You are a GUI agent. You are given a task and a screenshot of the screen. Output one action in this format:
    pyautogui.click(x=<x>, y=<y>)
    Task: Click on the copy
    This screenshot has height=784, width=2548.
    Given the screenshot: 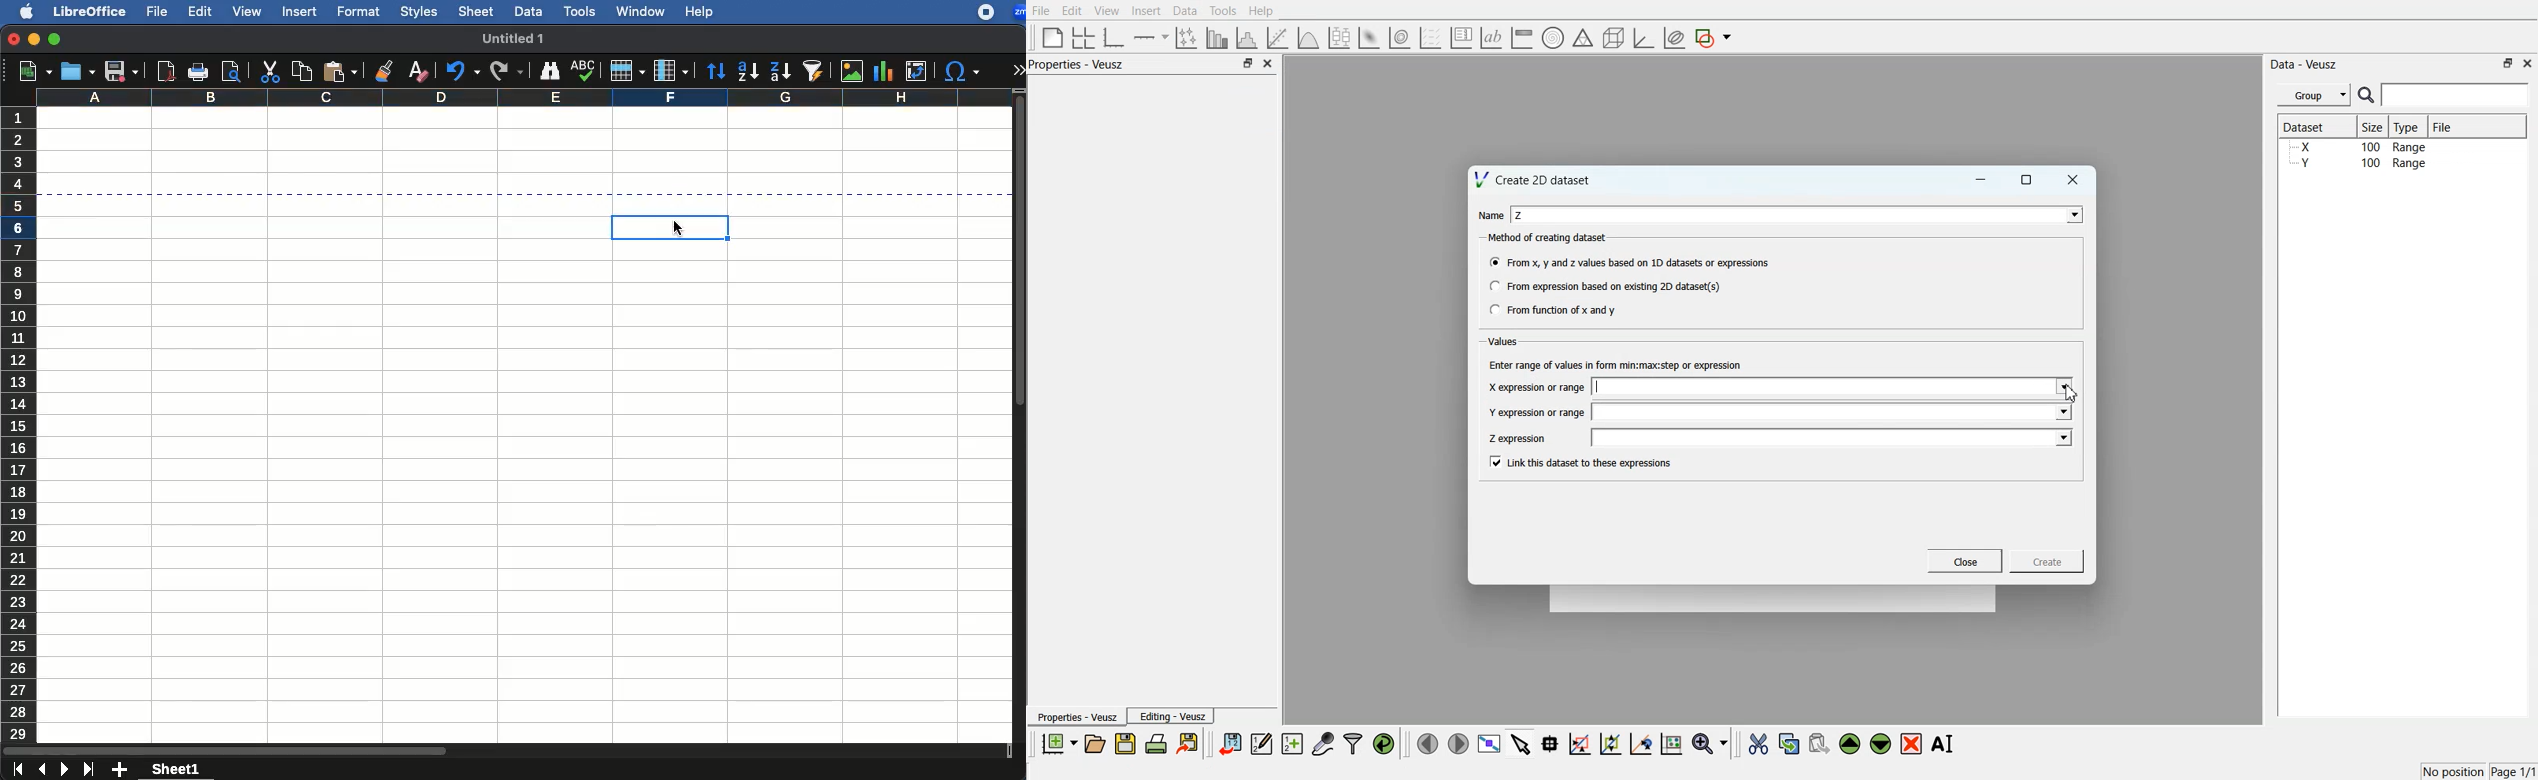 What is the action you would take?
    pyautogui.click(x=299, y=72)
    